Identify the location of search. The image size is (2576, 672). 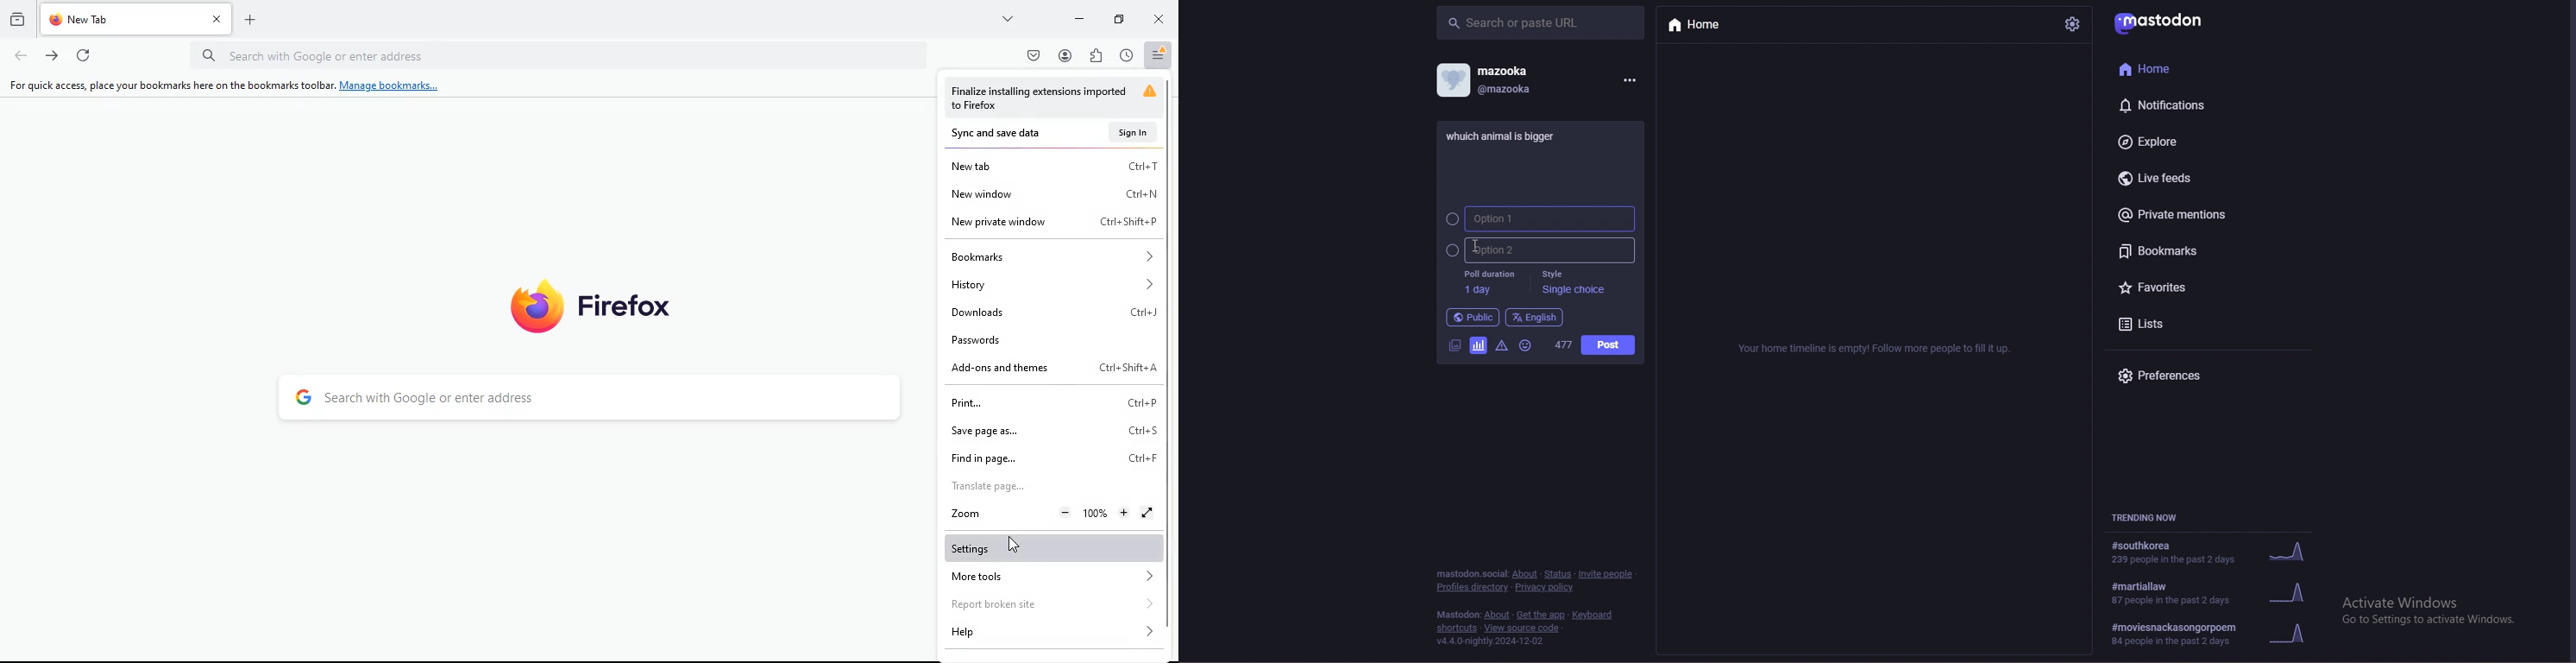
(592, 401).